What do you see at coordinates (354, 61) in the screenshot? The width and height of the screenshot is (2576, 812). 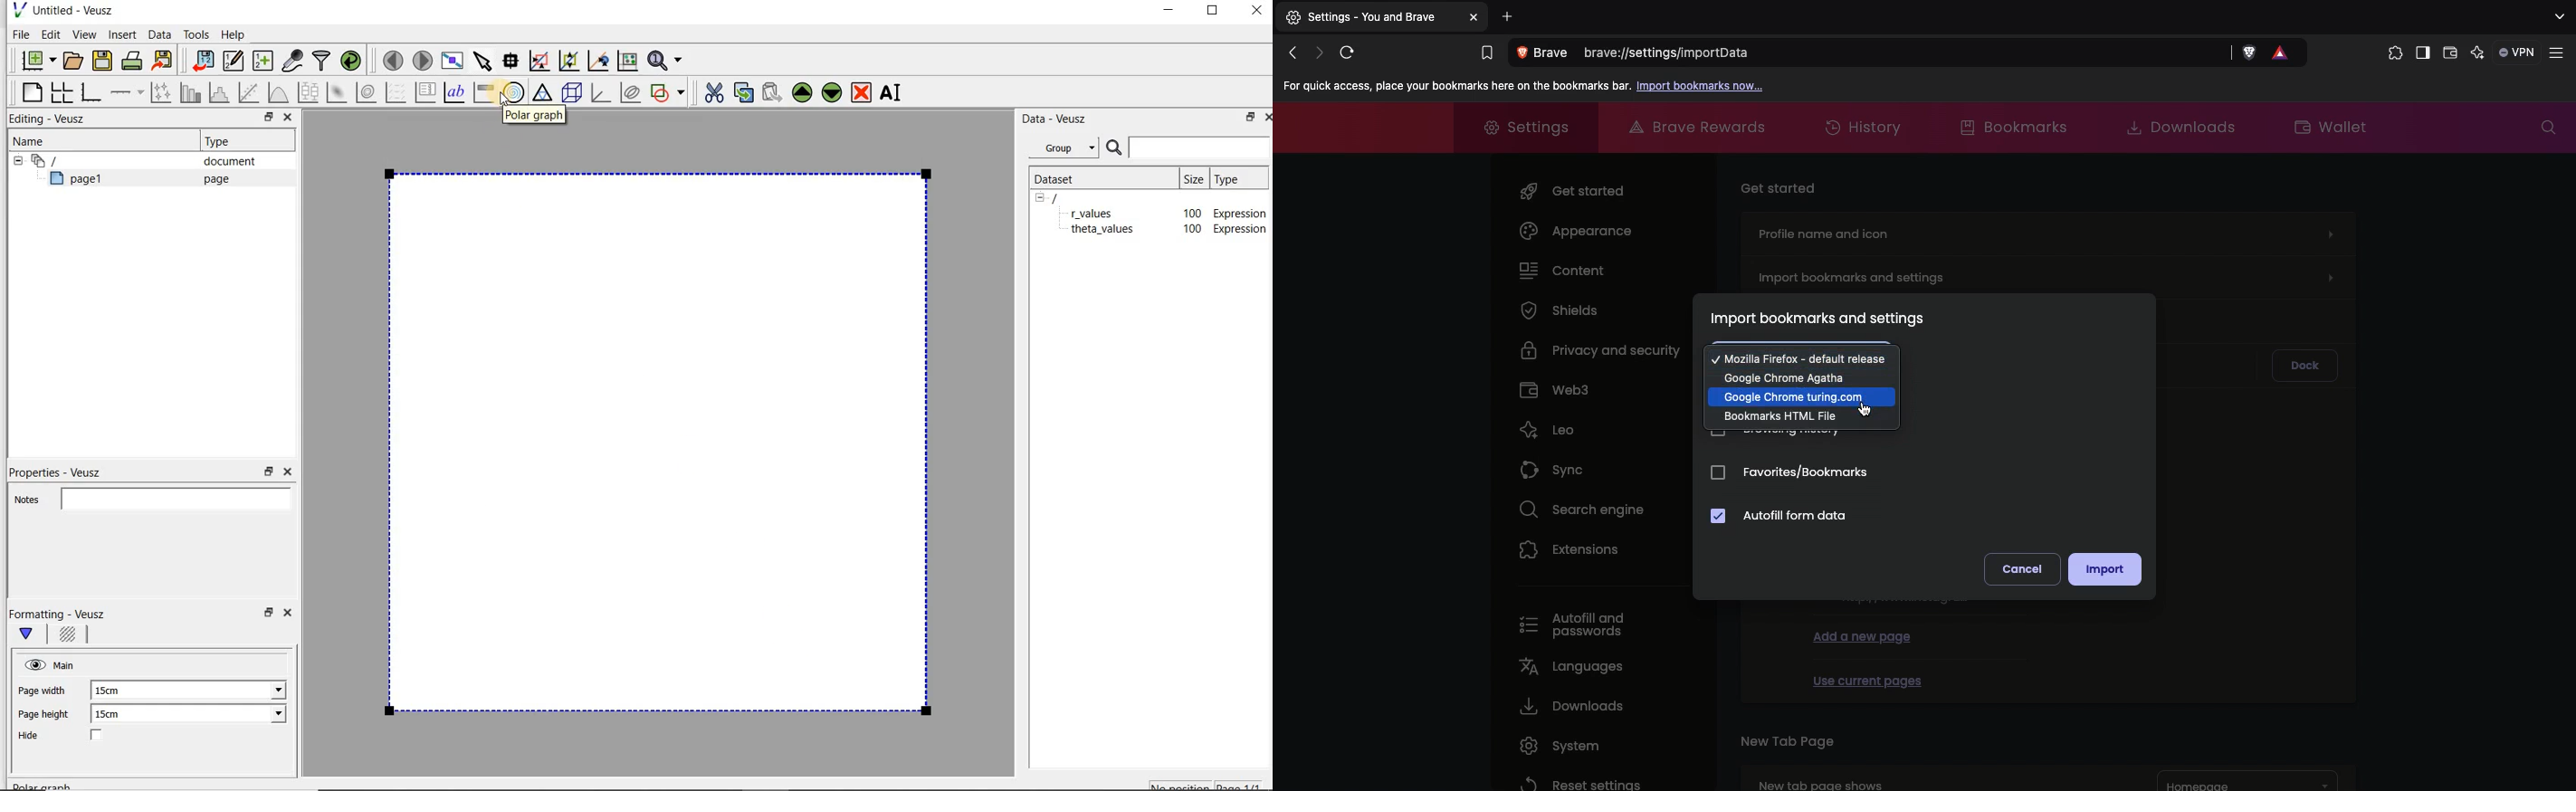 I see `reload linked datasets` at bounding box center [354, 61].